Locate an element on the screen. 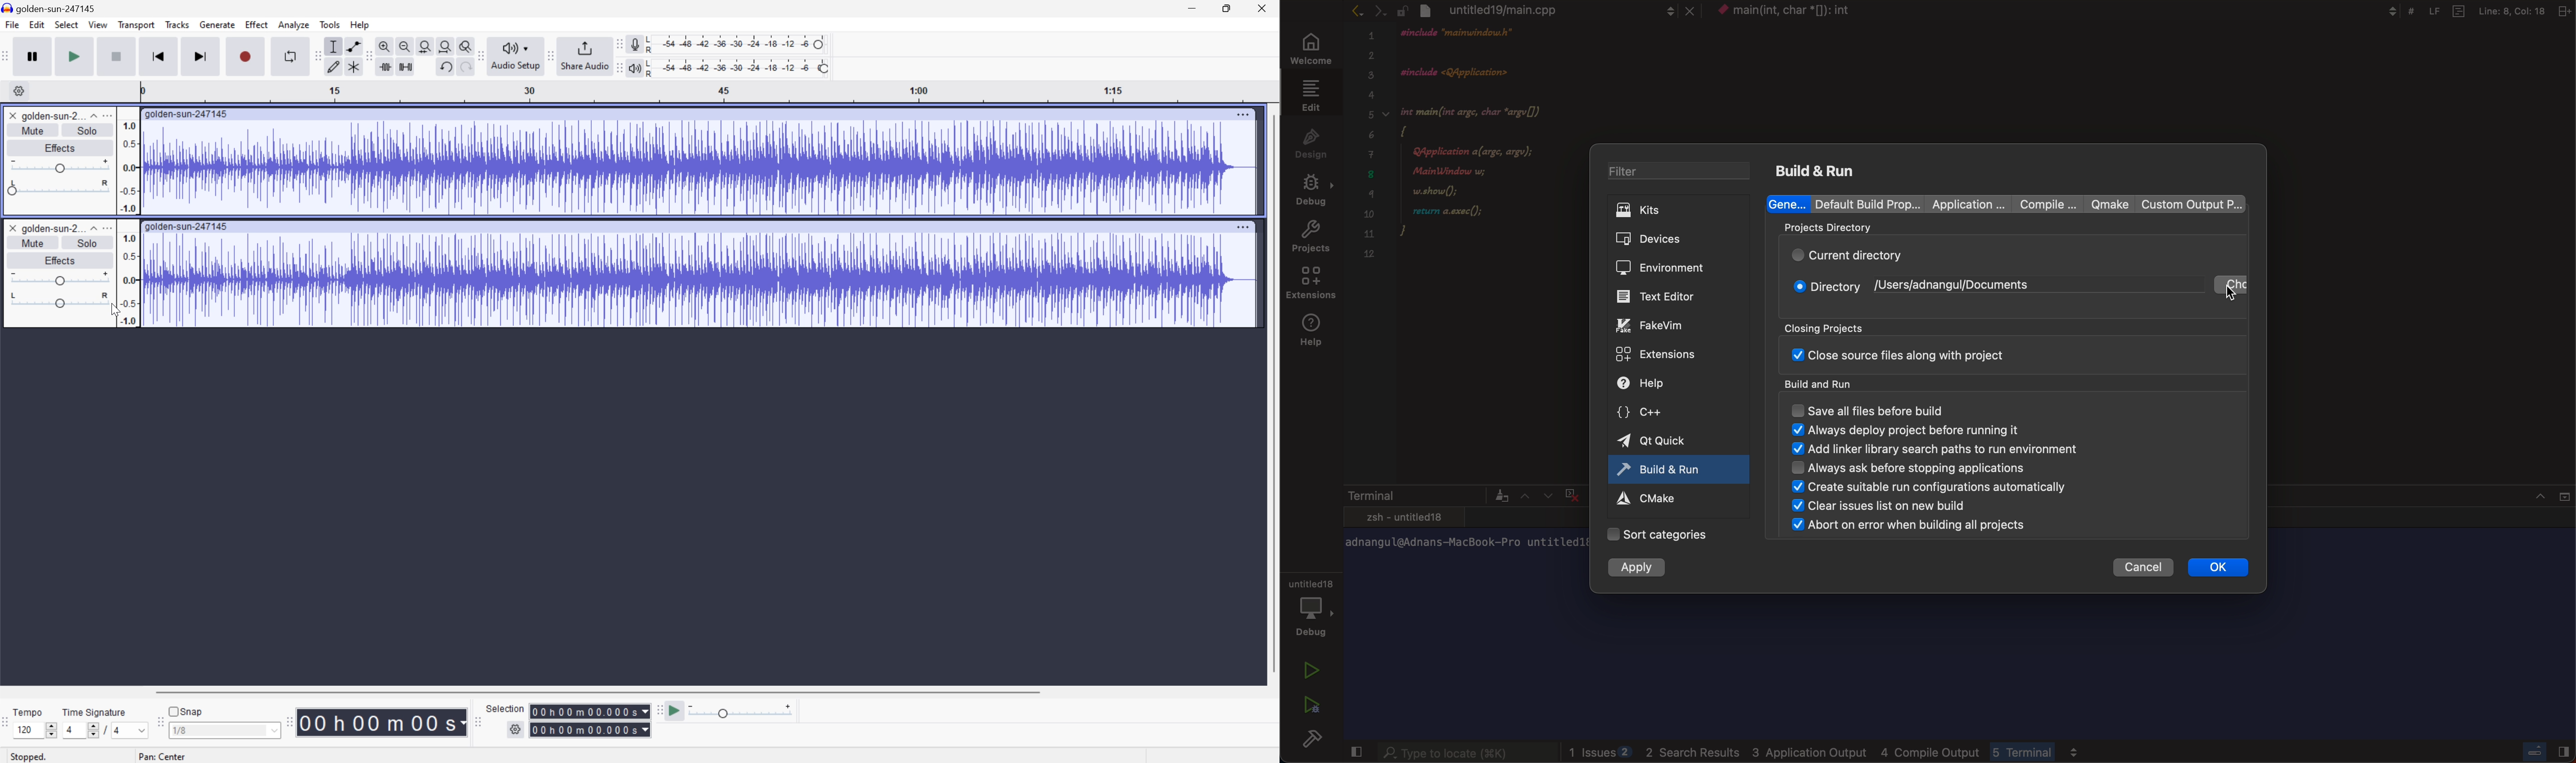 The image size is (2576, 784). Audacity tools toolbar is located at coordinates (317, 56).